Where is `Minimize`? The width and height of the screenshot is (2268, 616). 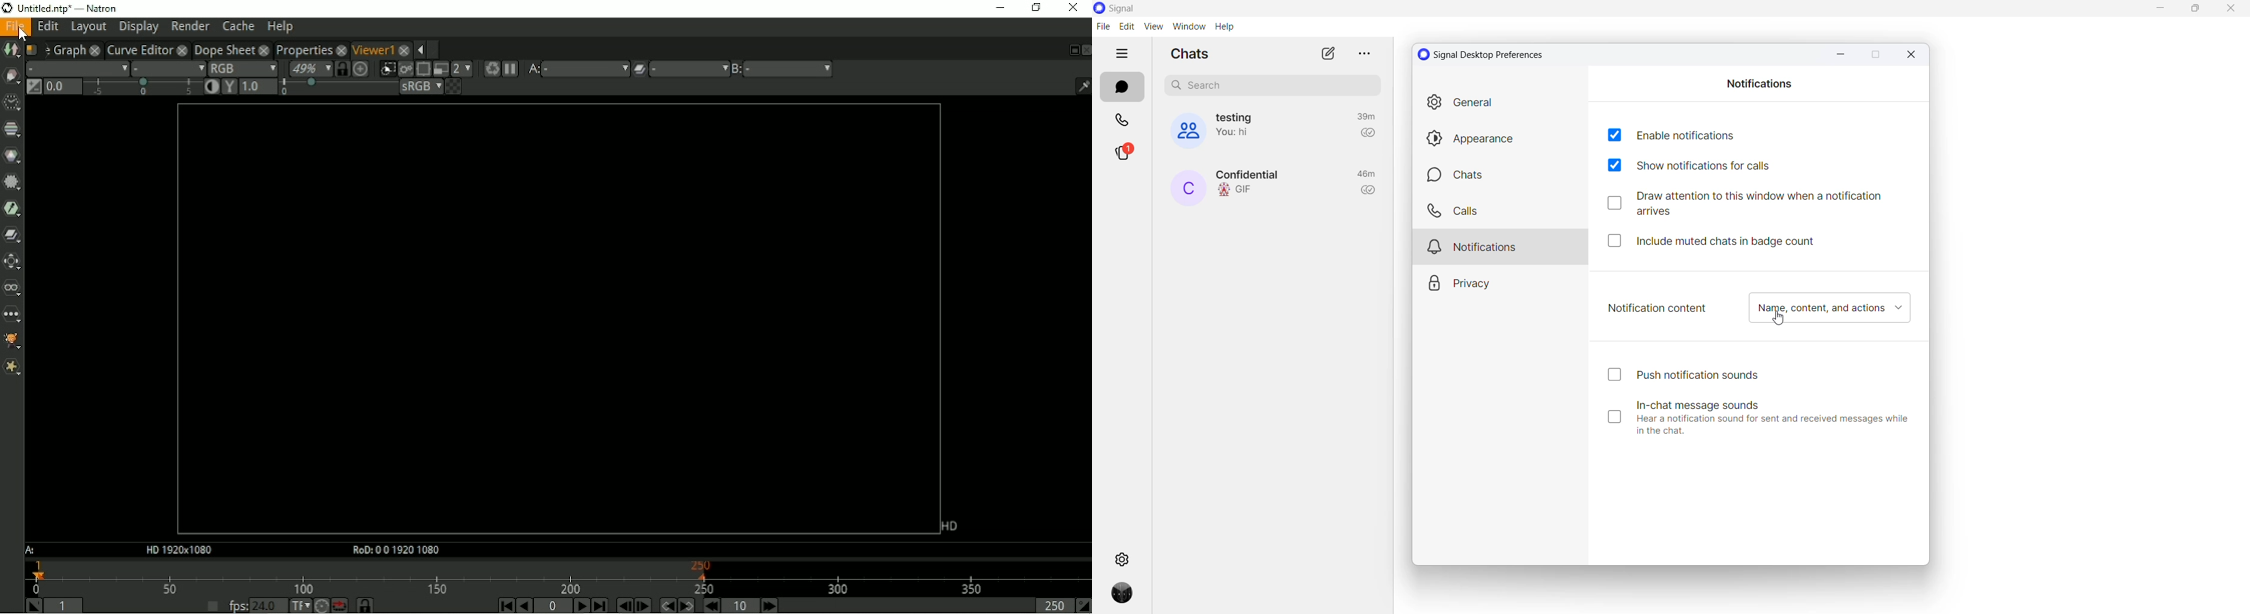 Minimize is located at coordinates (1837, 52).